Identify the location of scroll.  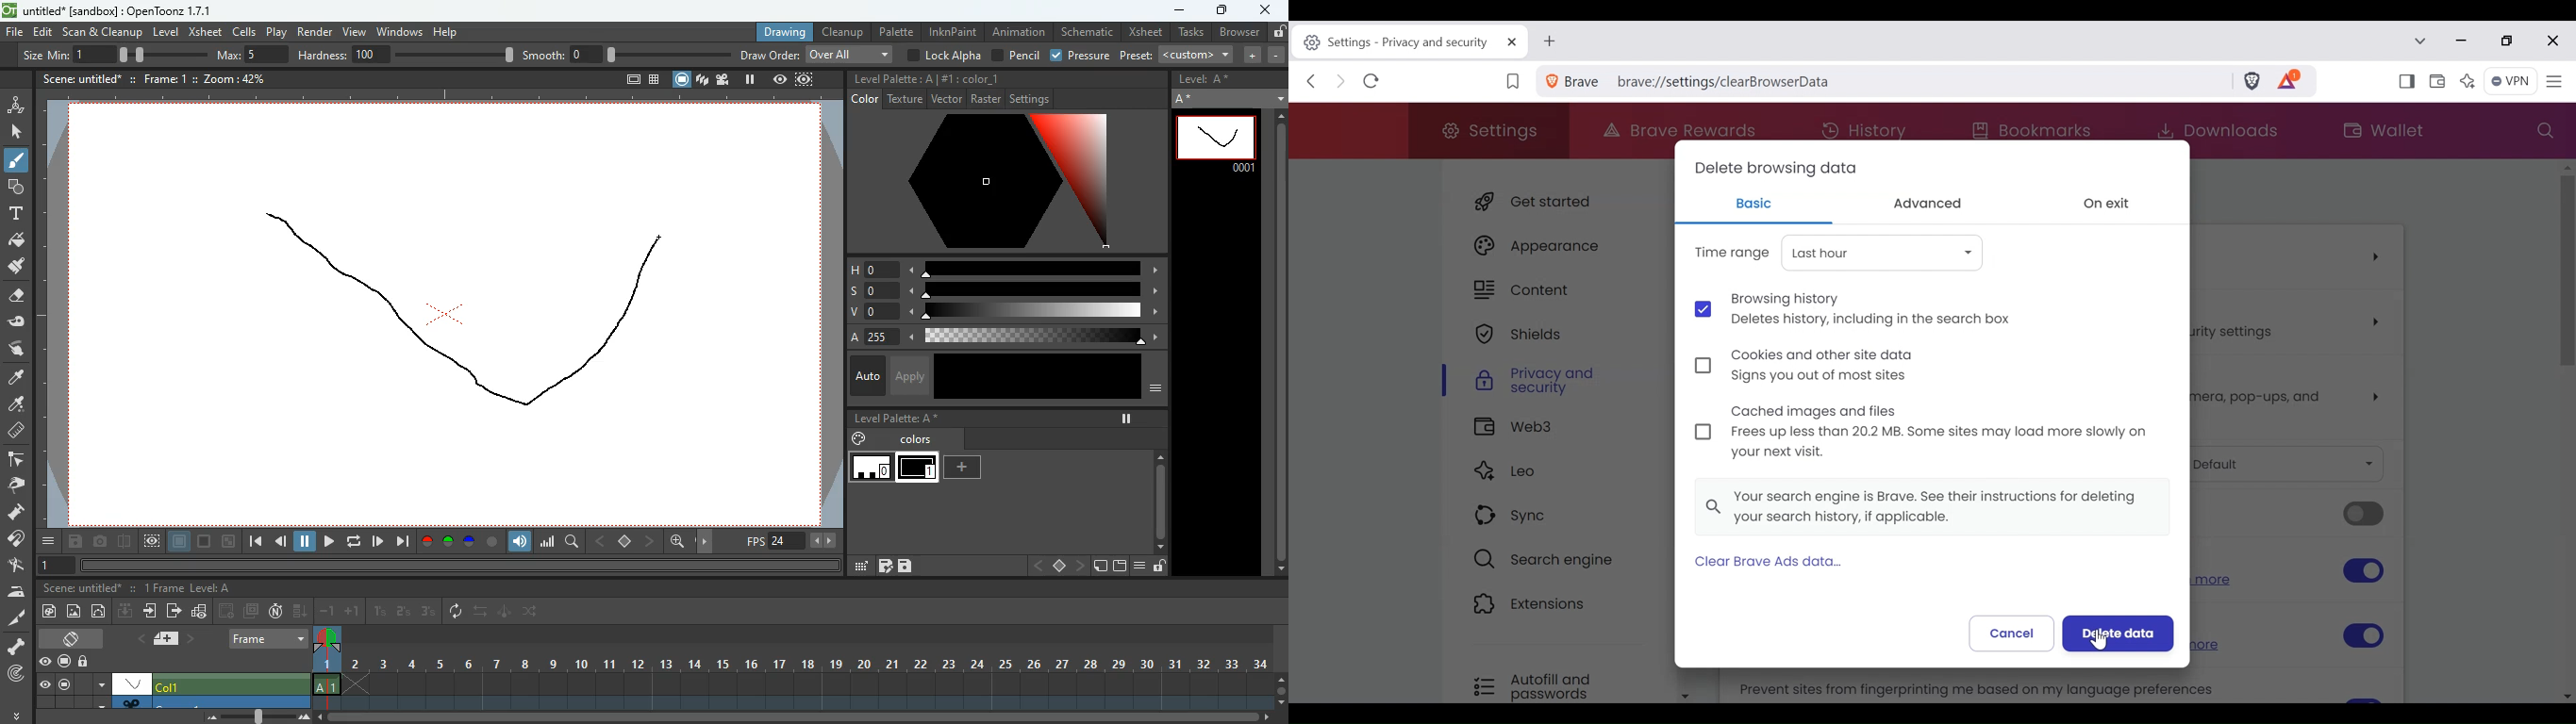
(1281, 688).